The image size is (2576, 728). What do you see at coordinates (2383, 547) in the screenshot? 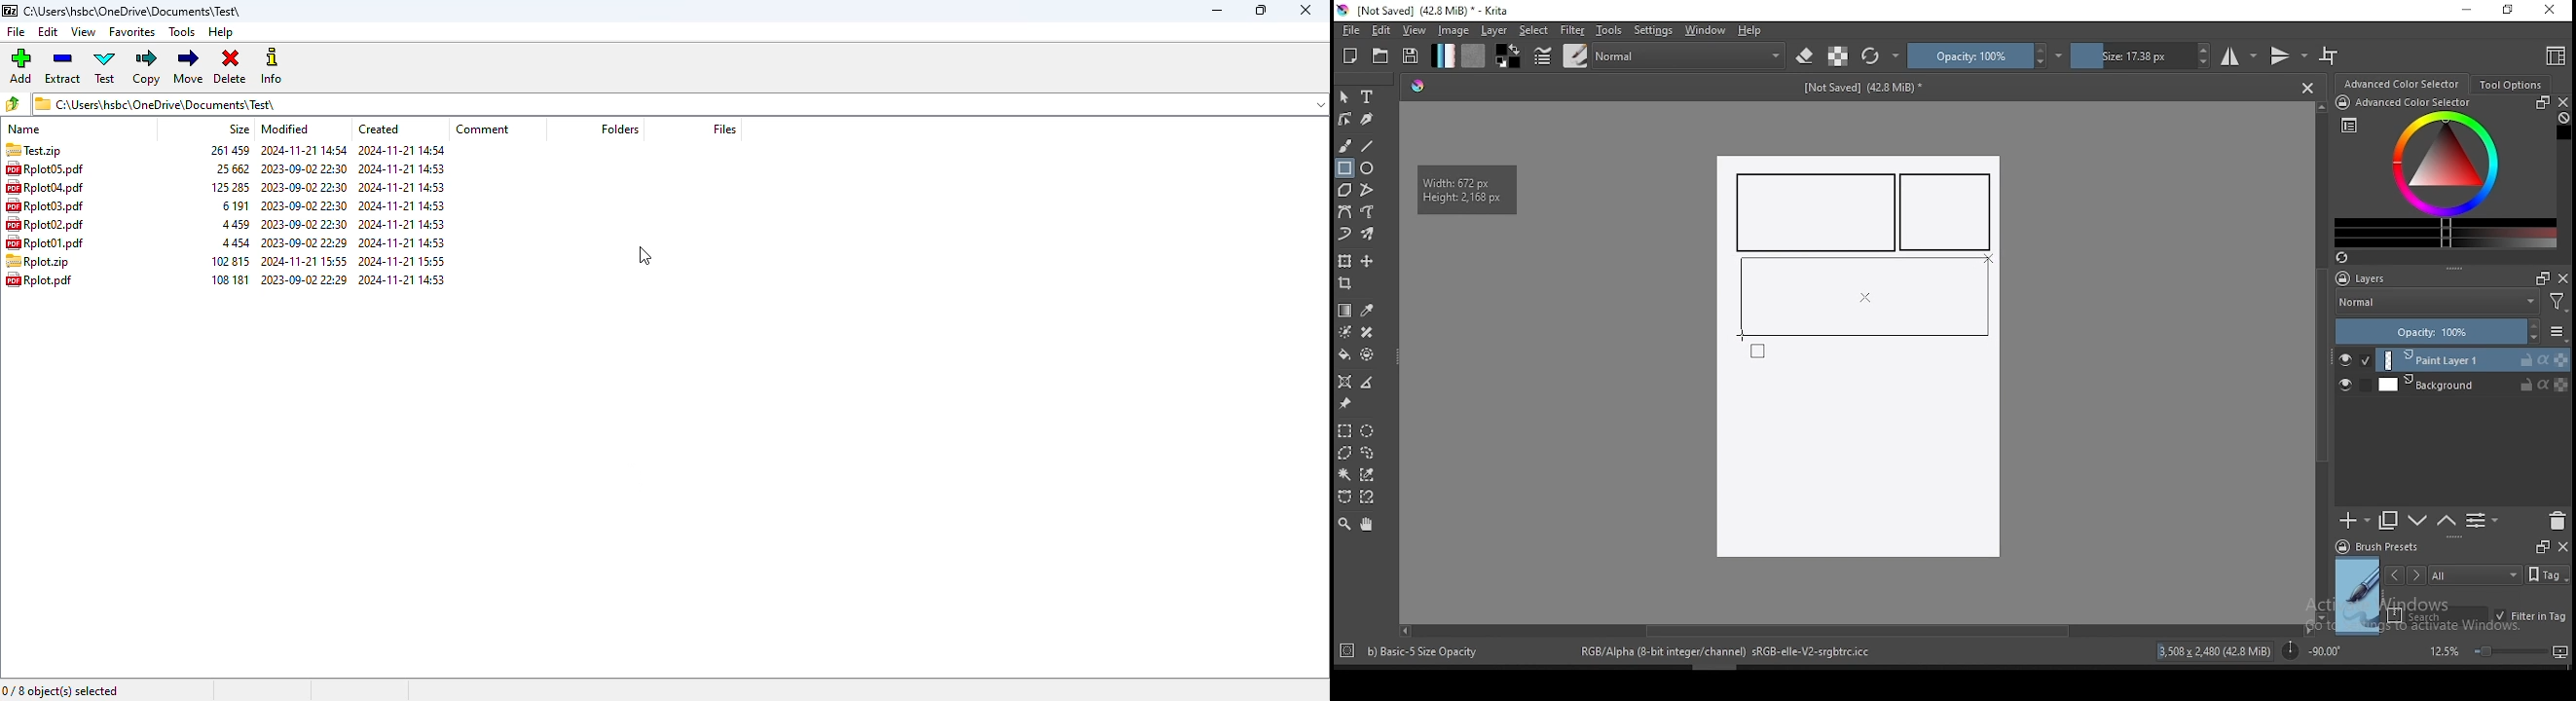
I see `brush presets` at bounding box center [2383, 547].